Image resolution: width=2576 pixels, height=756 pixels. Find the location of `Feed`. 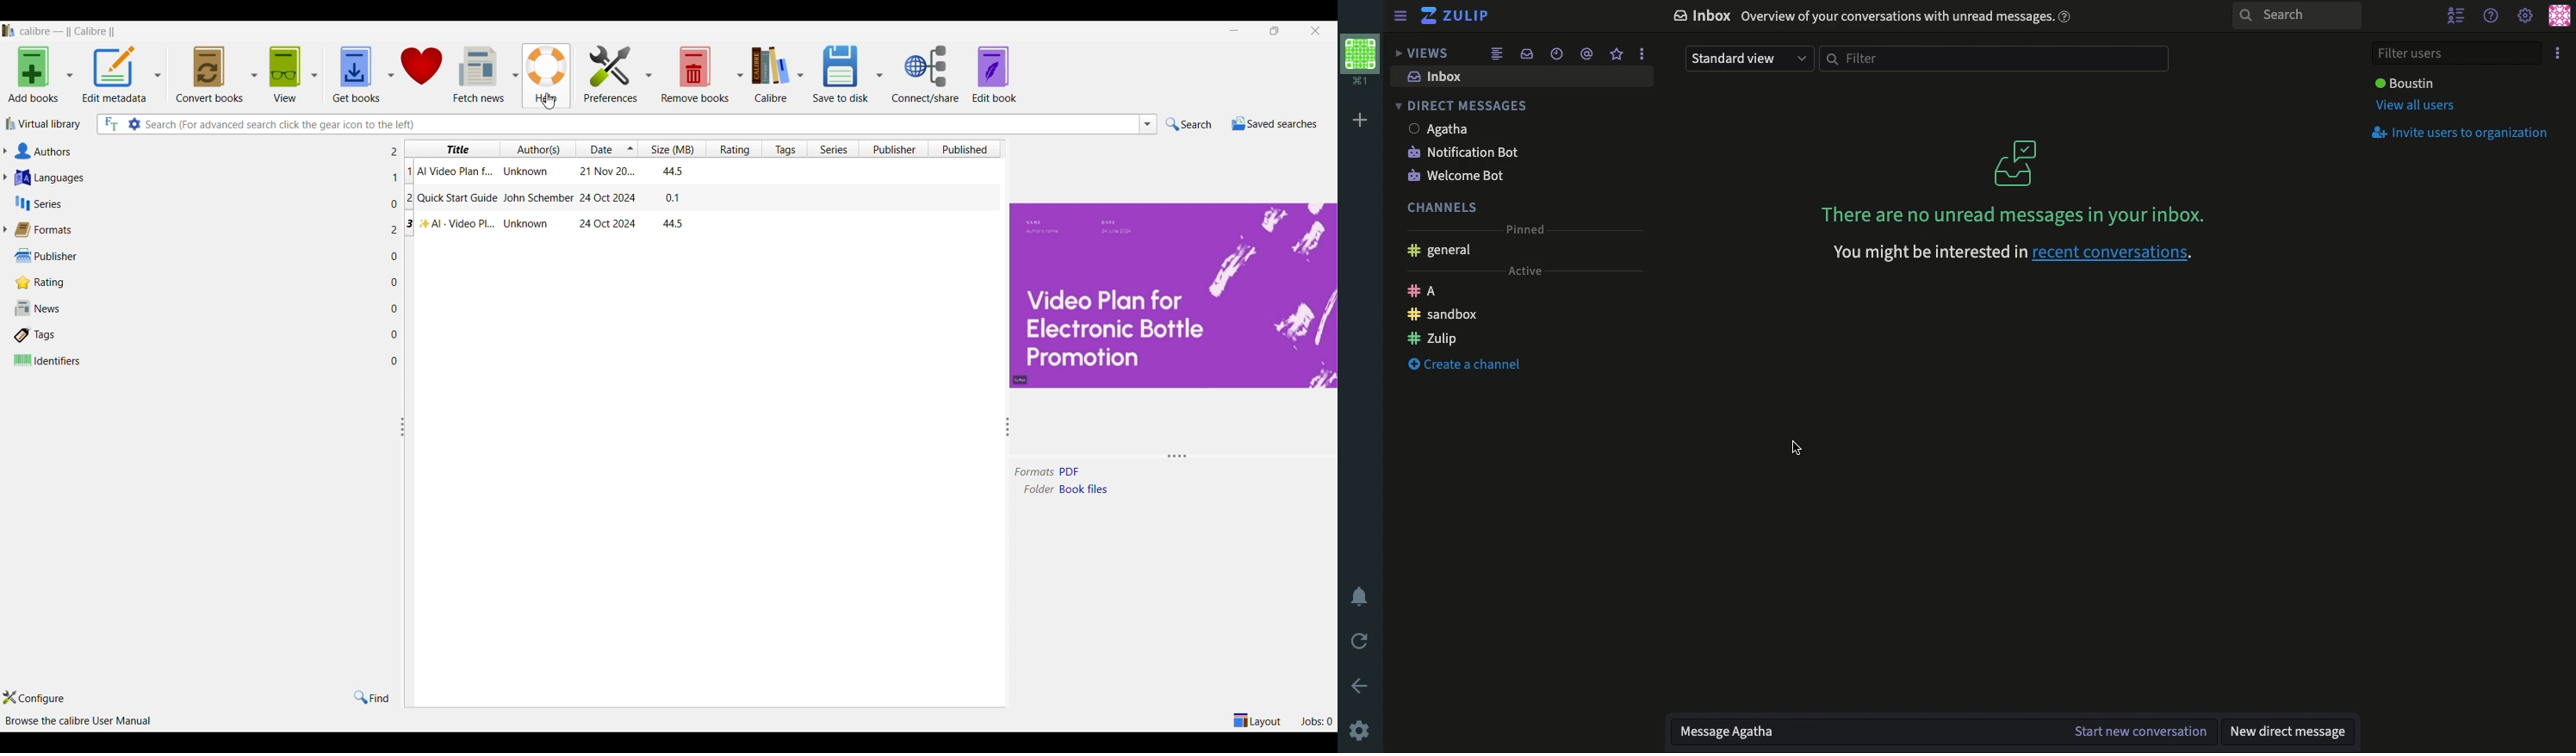

Feed is located at coordinates (1500, 53).